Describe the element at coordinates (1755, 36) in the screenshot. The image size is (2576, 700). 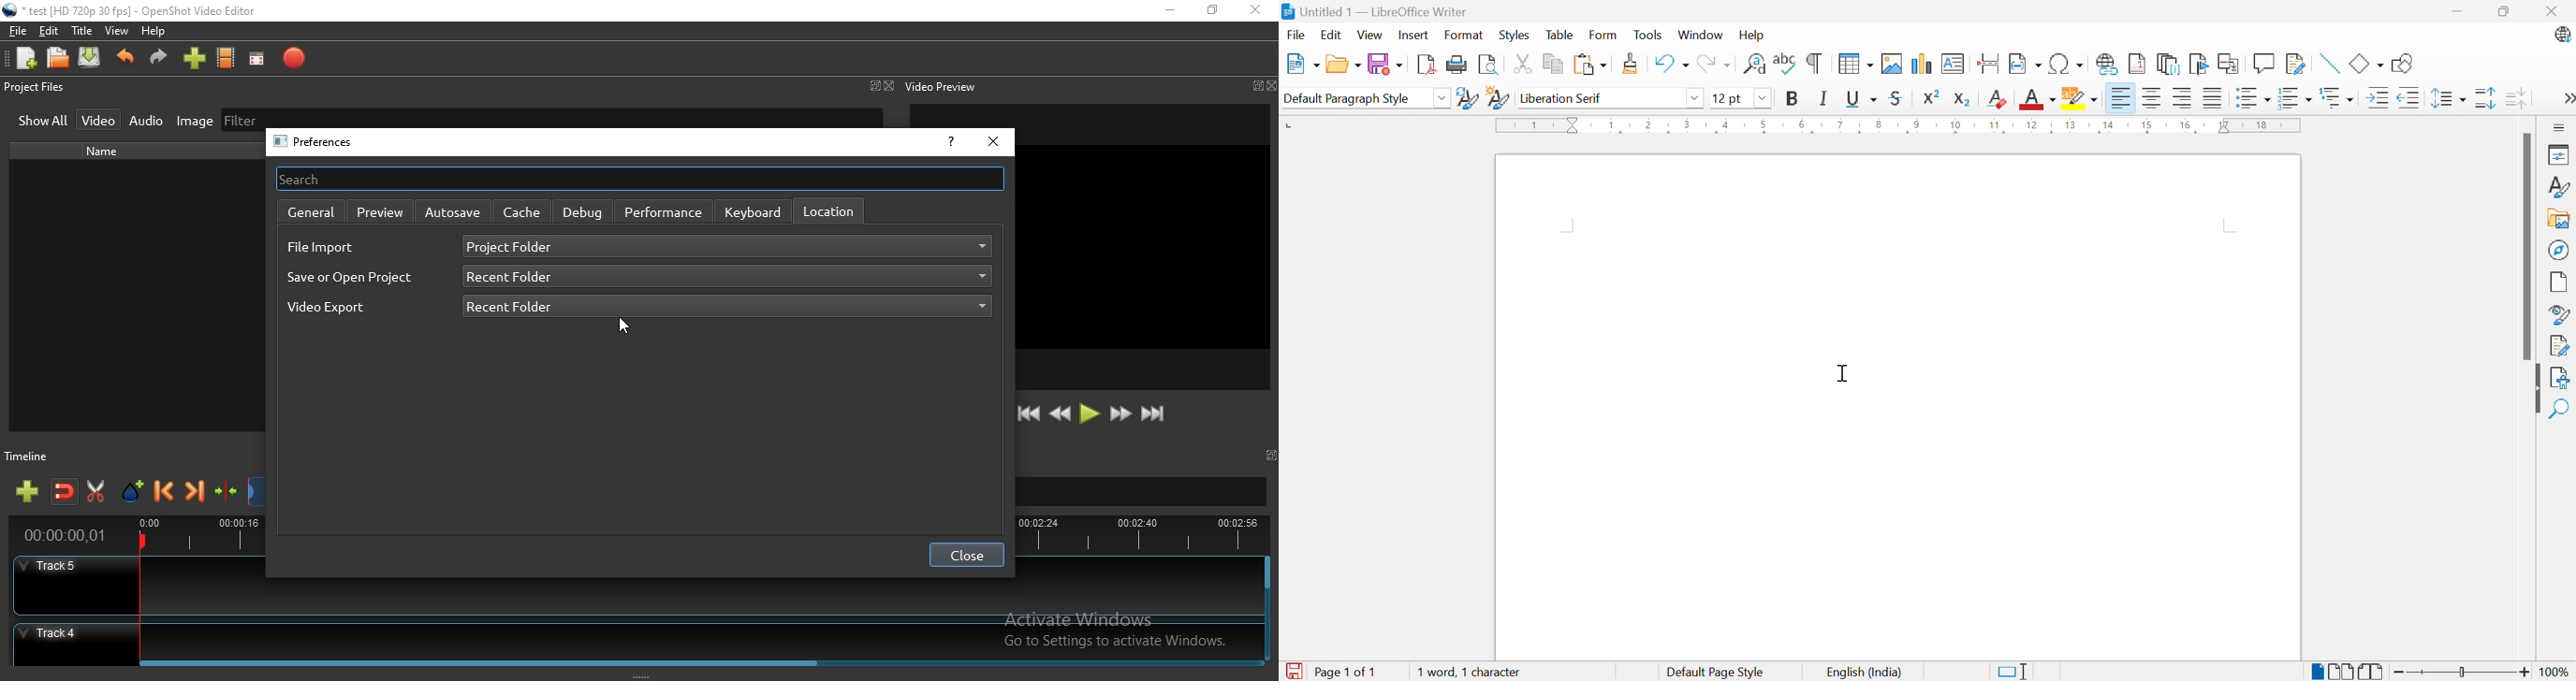
I see `Help` at that location.